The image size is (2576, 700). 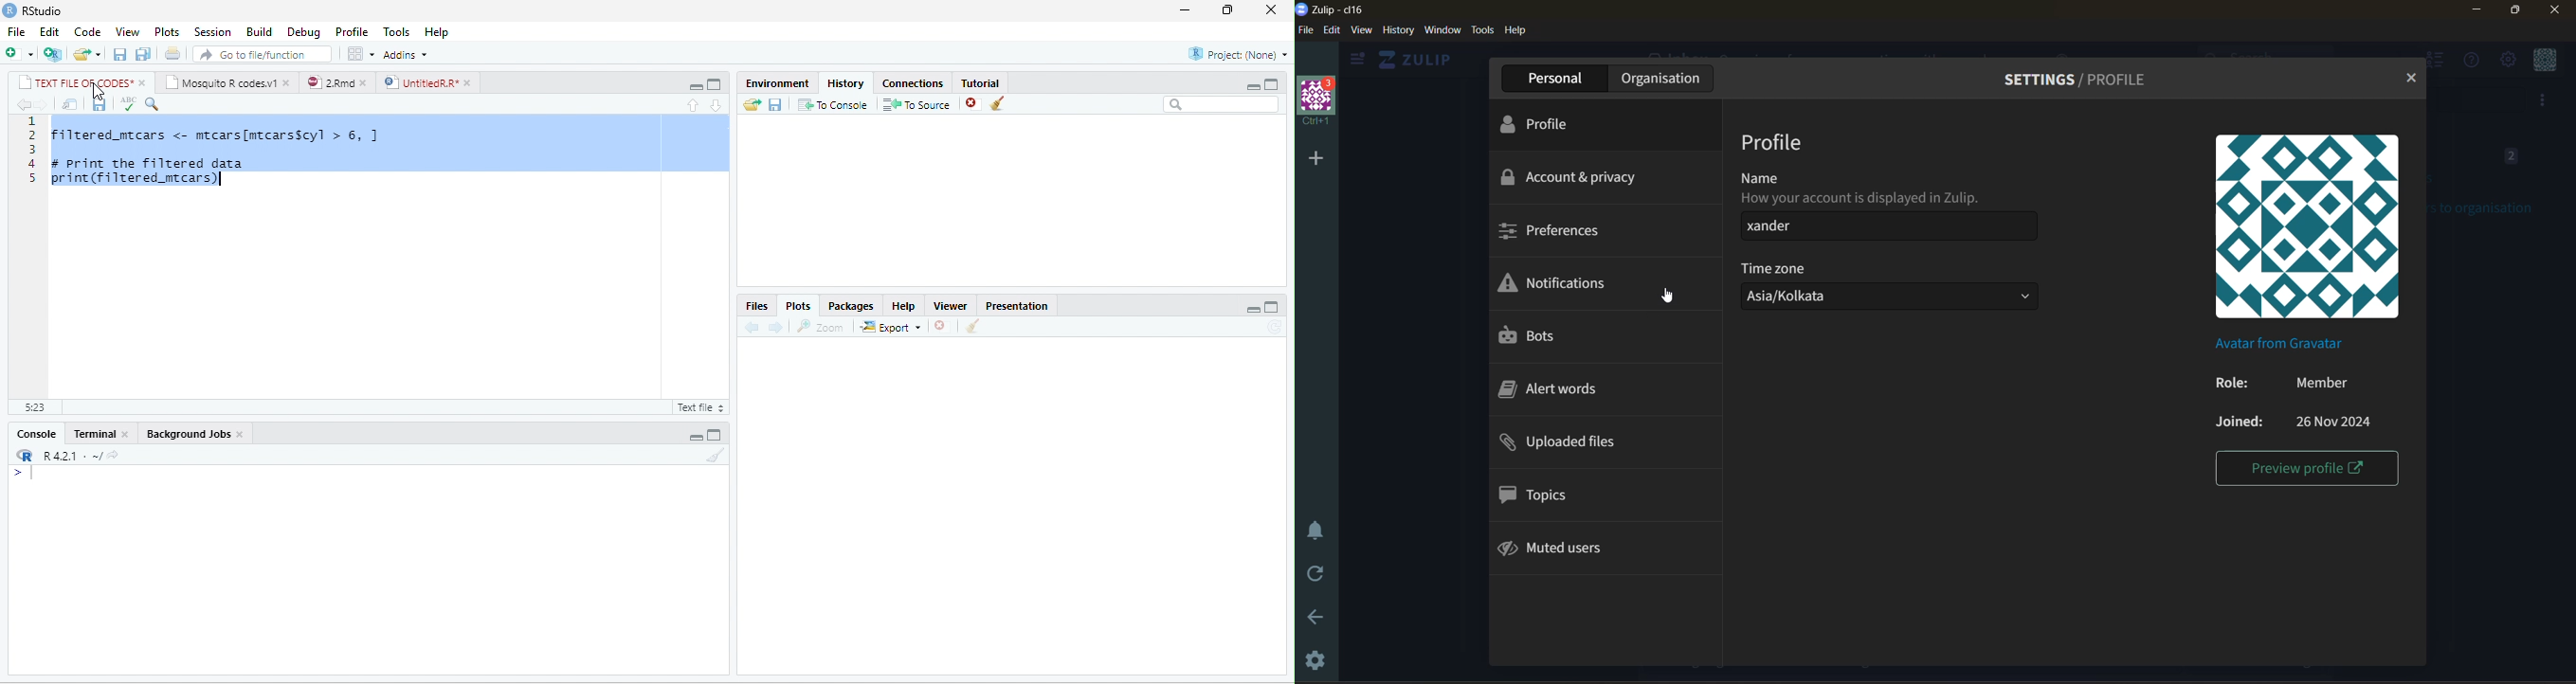 I want to click on save, so click(x=99, y=104).